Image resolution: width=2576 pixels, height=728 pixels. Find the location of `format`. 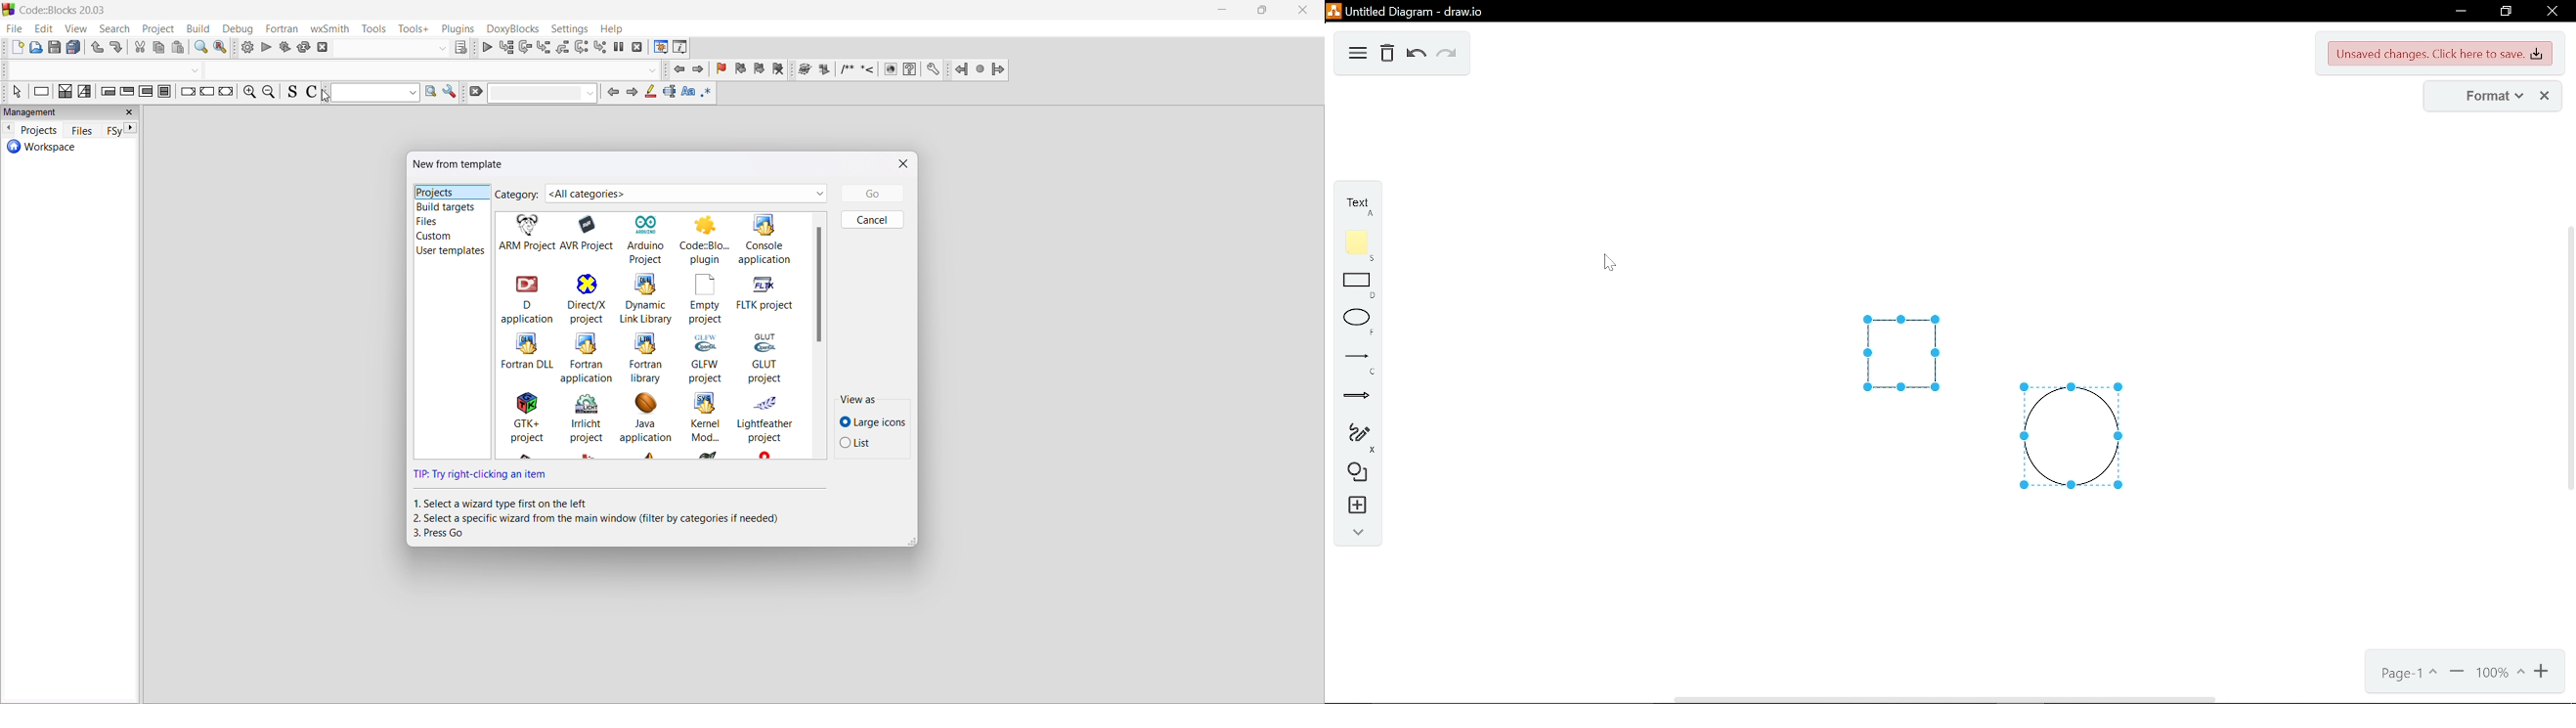

format is located at coordinates (2482, 96).